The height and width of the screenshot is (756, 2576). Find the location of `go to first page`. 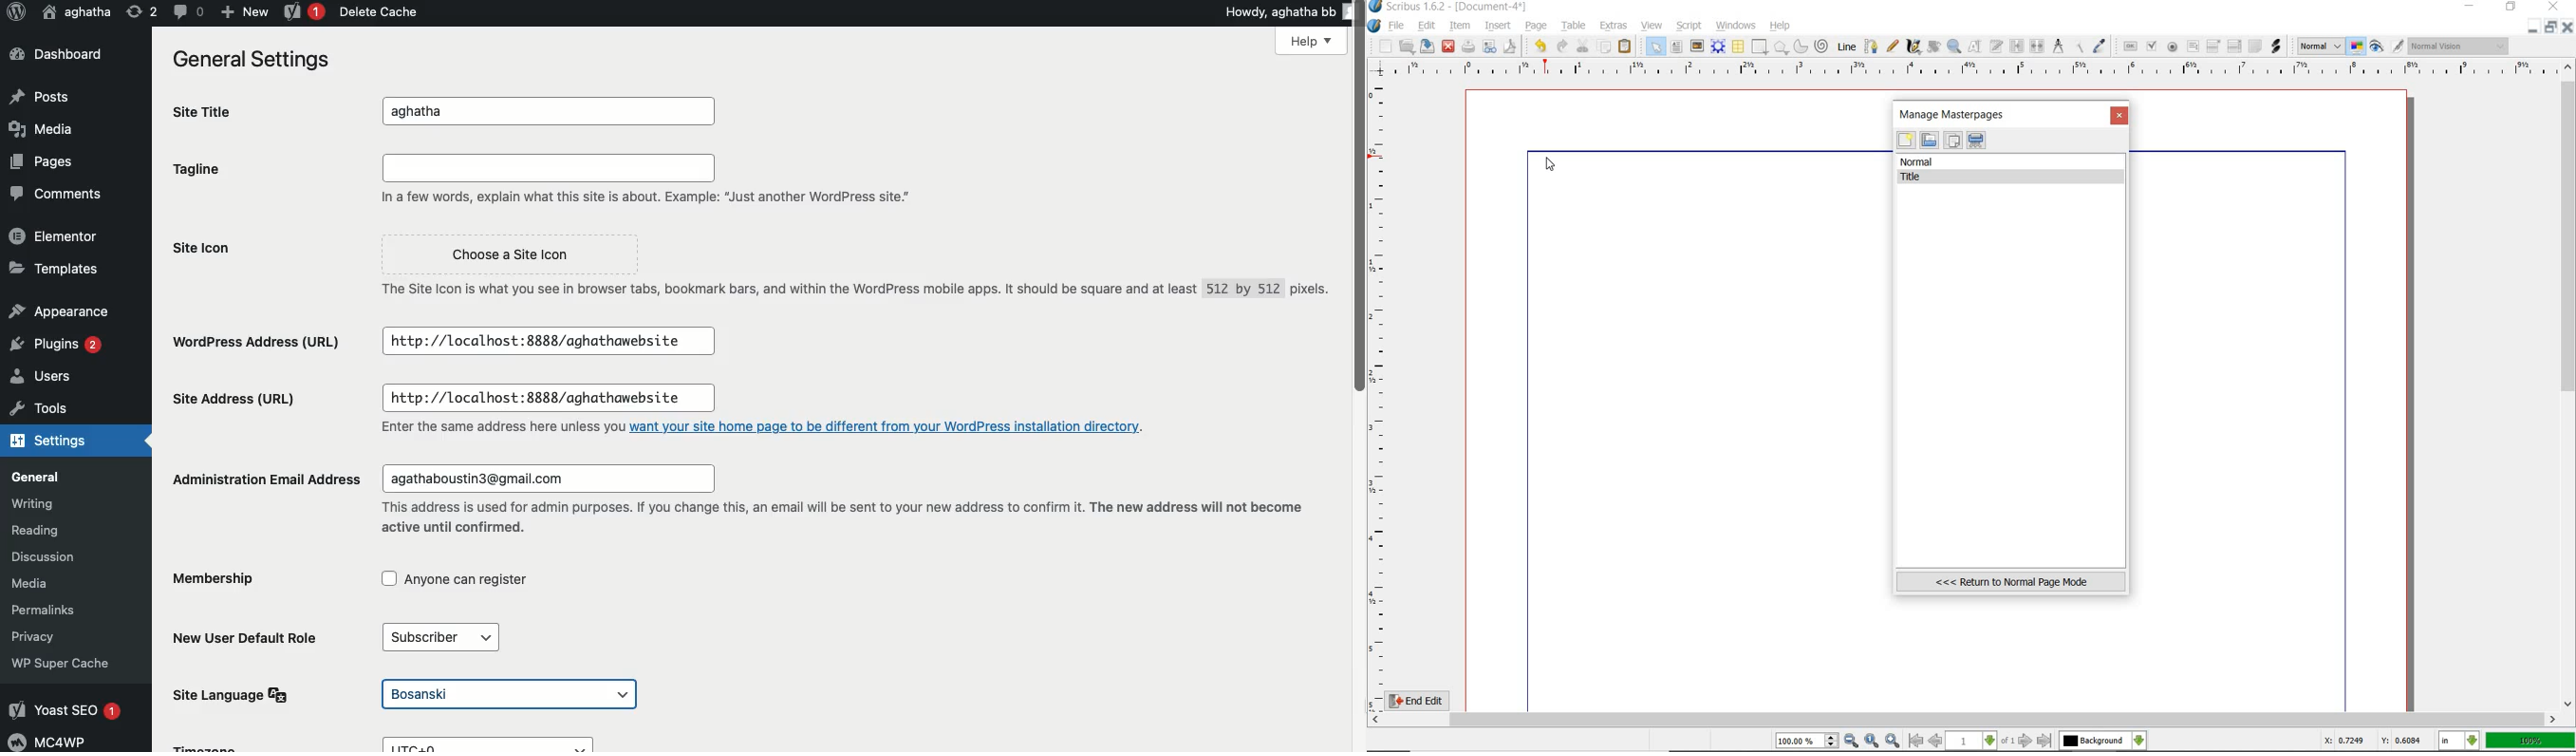

go to first page is located at coordinates (1916, 741).